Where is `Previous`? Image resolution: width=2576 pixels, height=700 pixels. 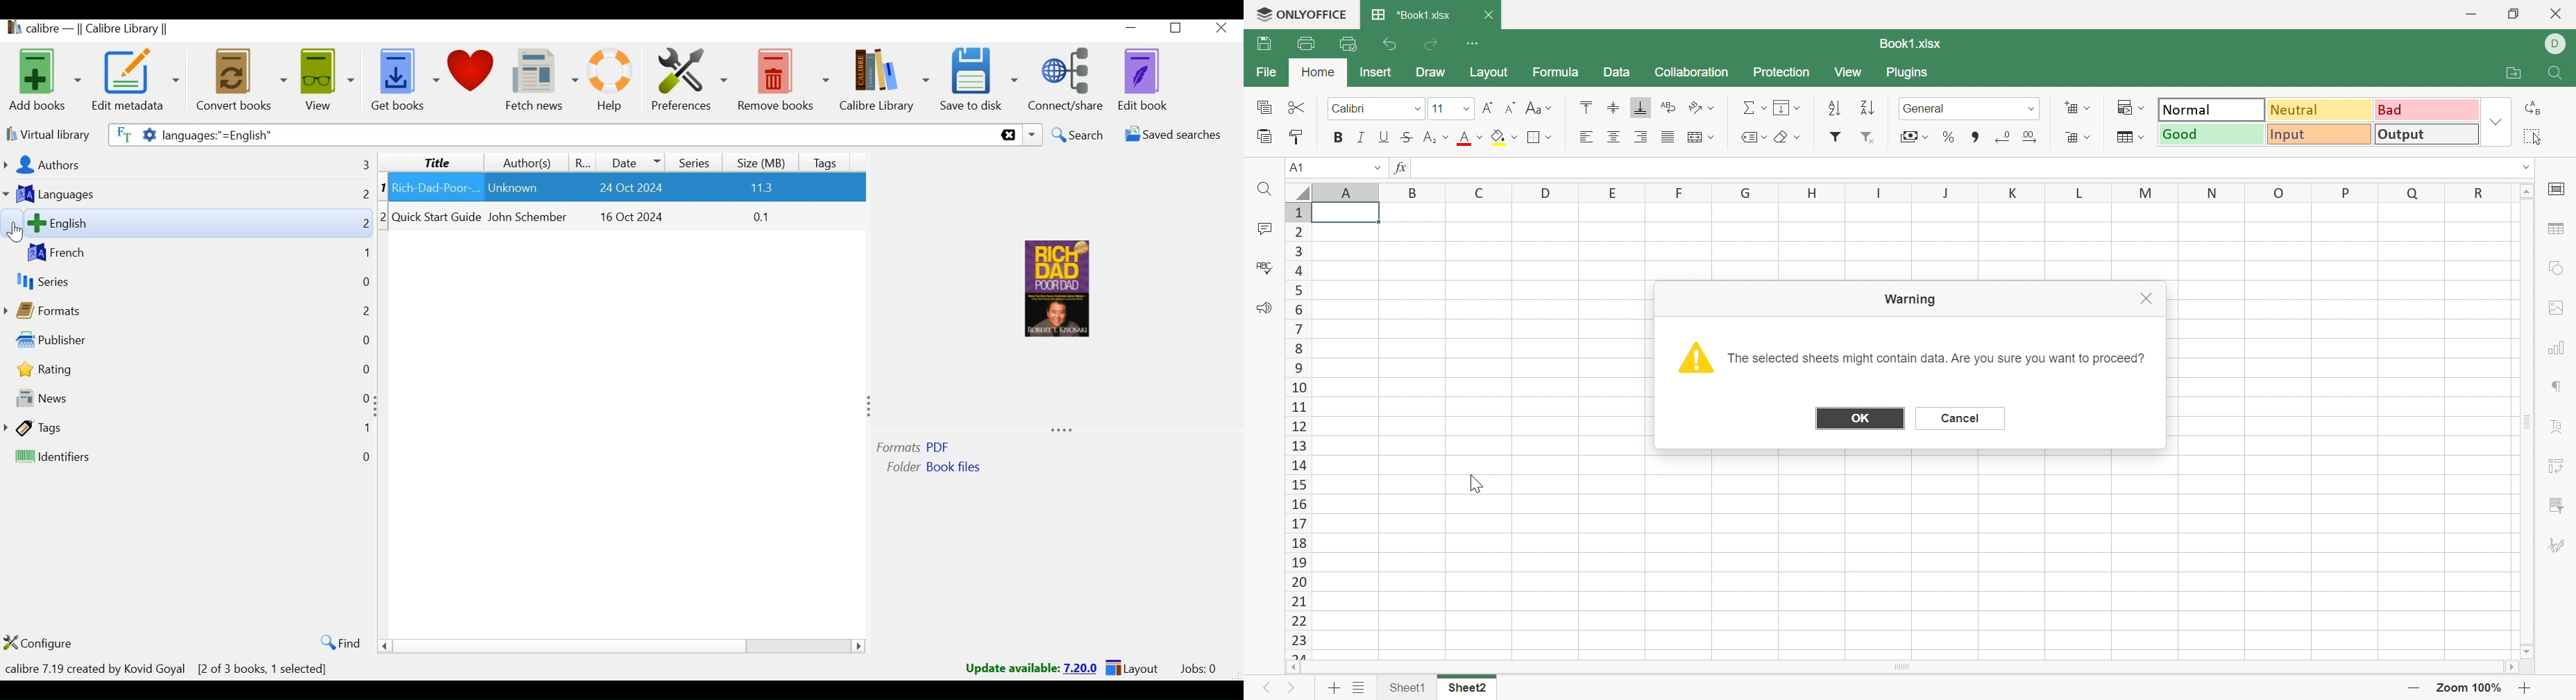 Previous is located at coordinates (1266, 685).